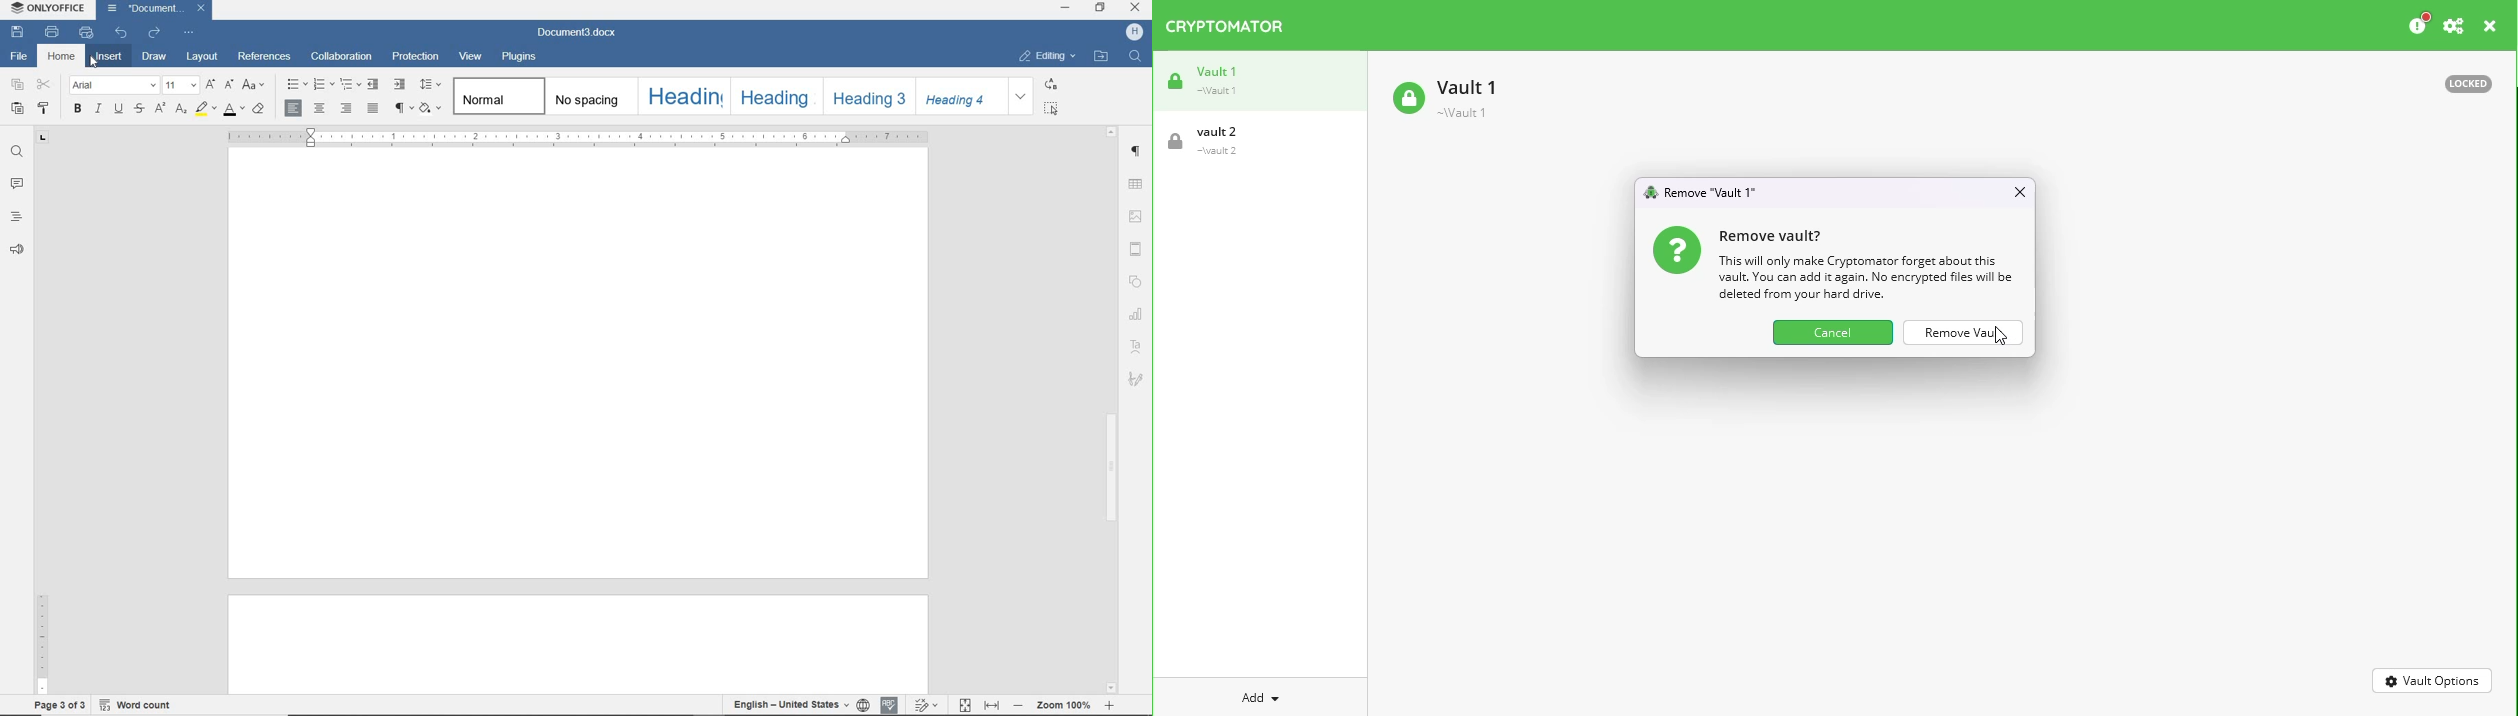 Image resolution: width=2520 pixels, height=728 pixels. What do you see at coordinates (16, 182) in the screenshot?
I see `COMMENTS` at bounding box center [16, 182].